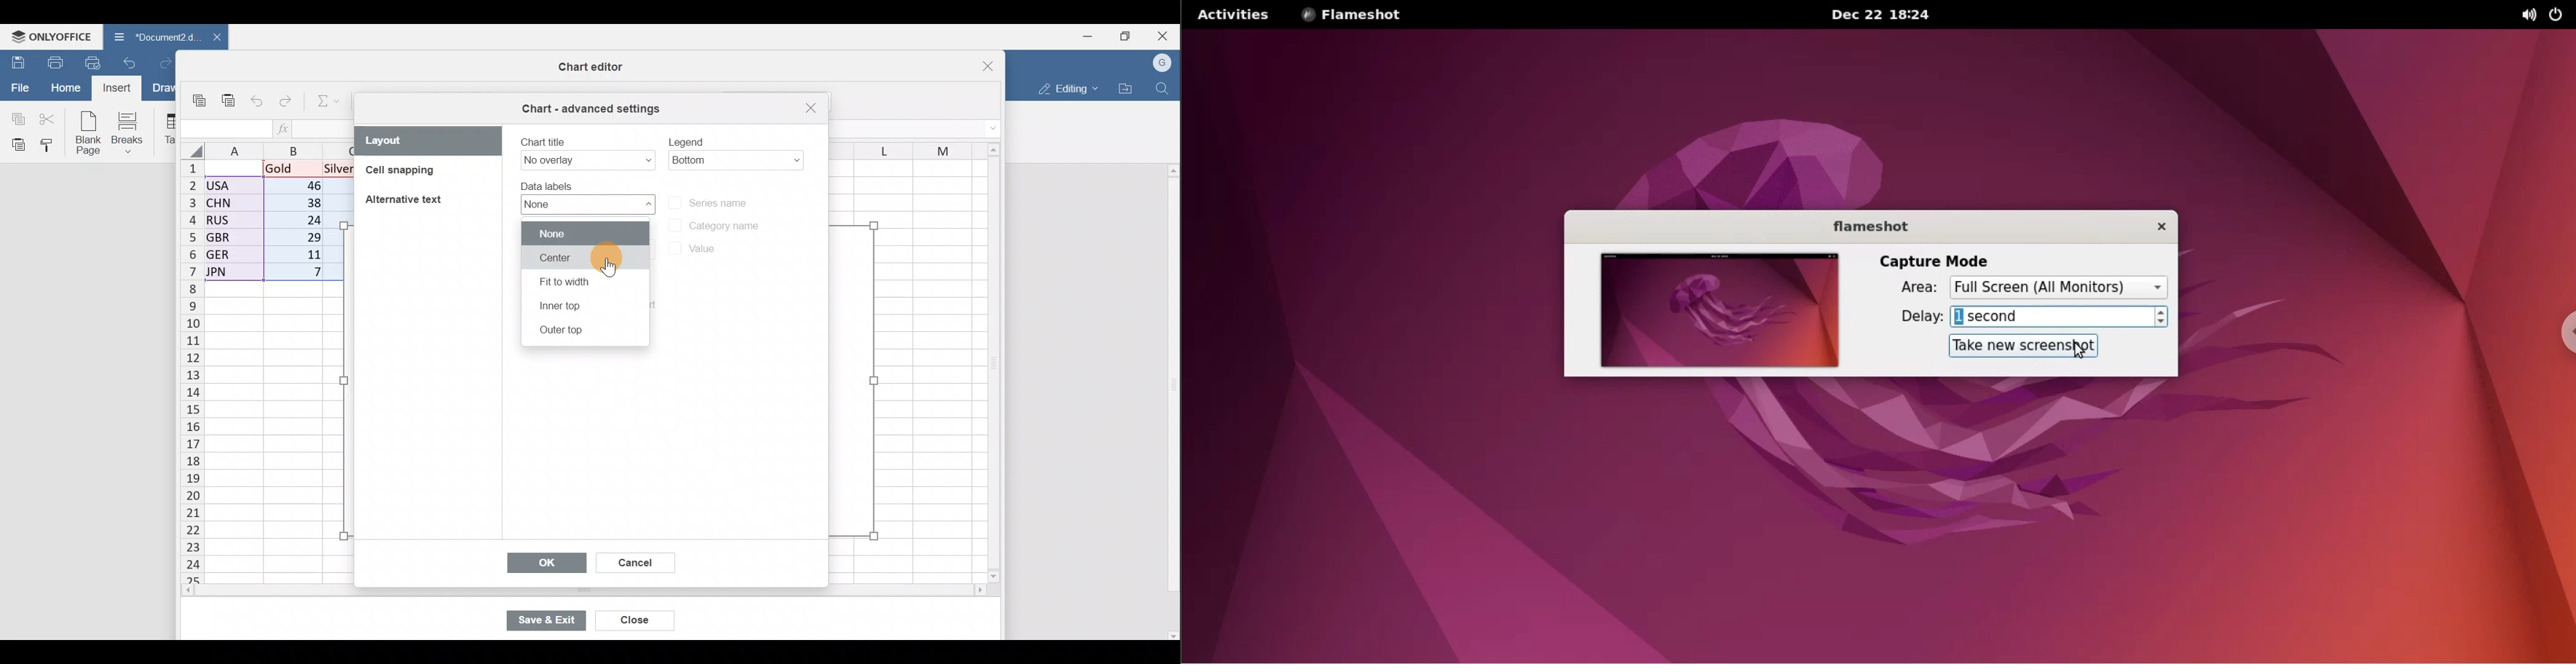 This screenshot has width=2576, height=672. Describe the element at coordinates (15, 144) in the screenshot. I see `Paste` at that location.